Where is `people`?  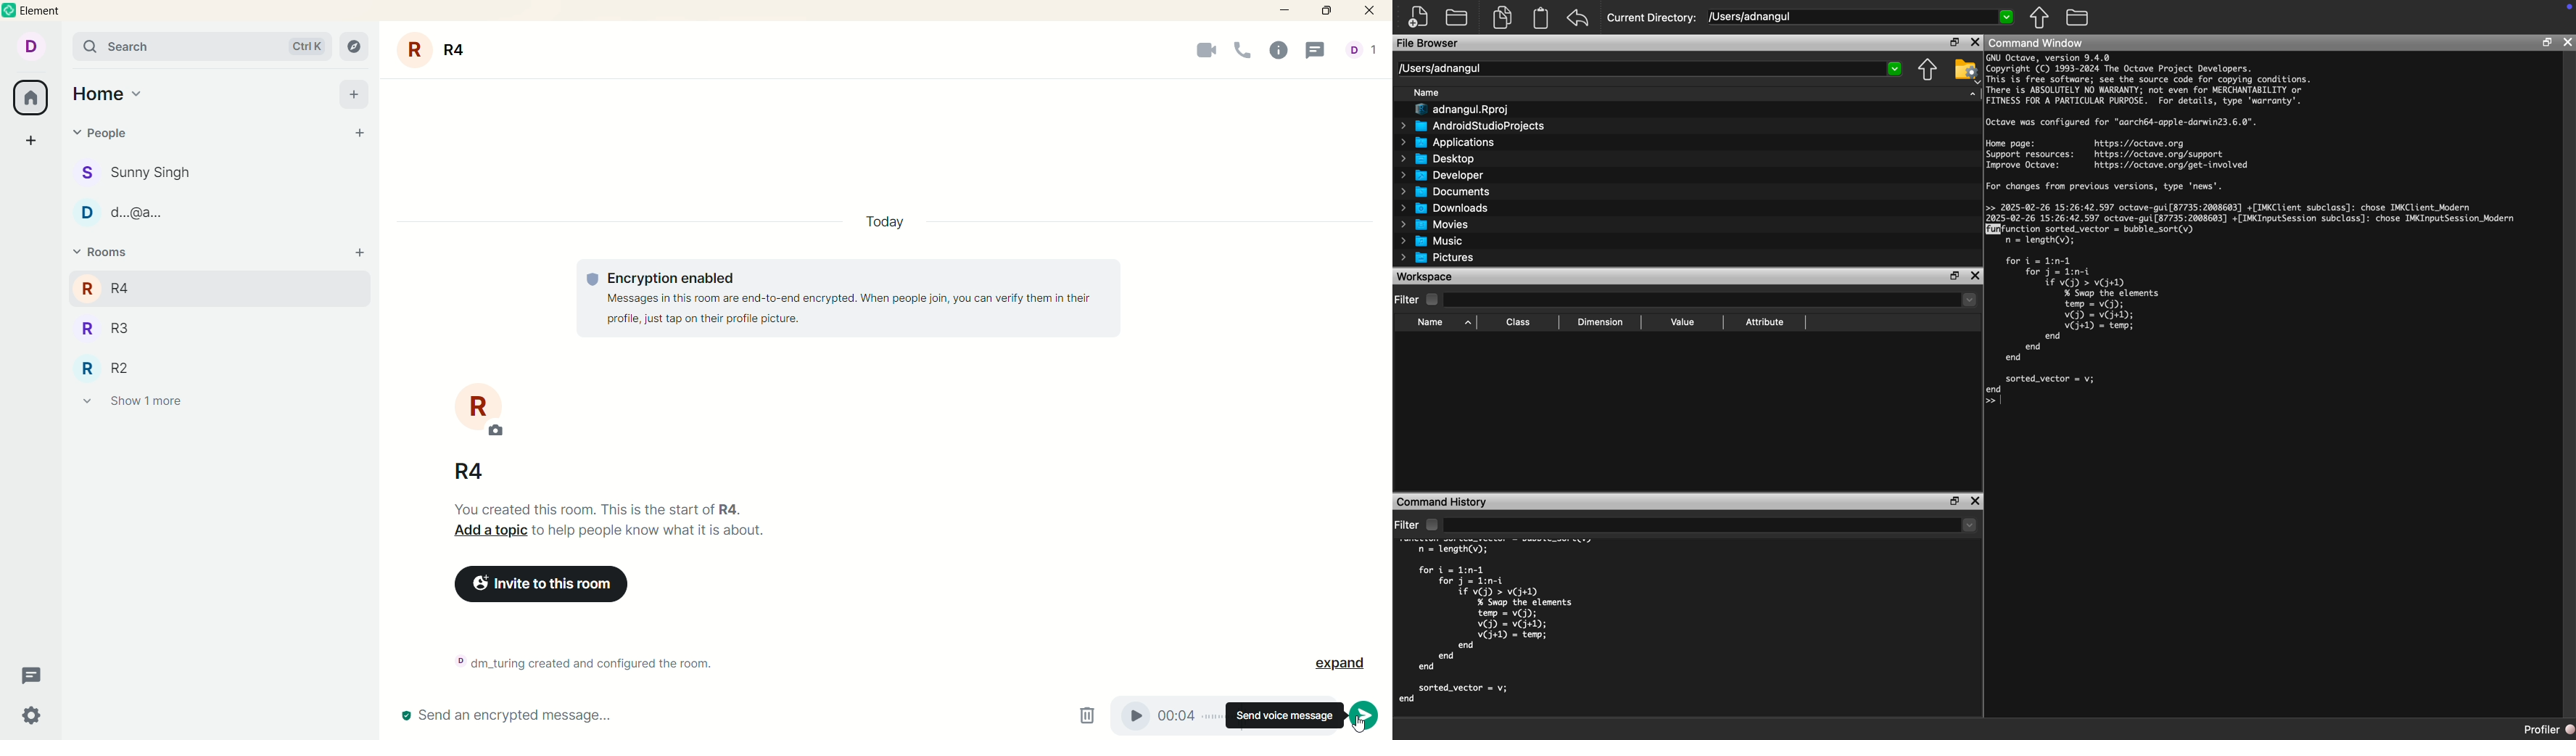 people is located at coordinates (150, 173).